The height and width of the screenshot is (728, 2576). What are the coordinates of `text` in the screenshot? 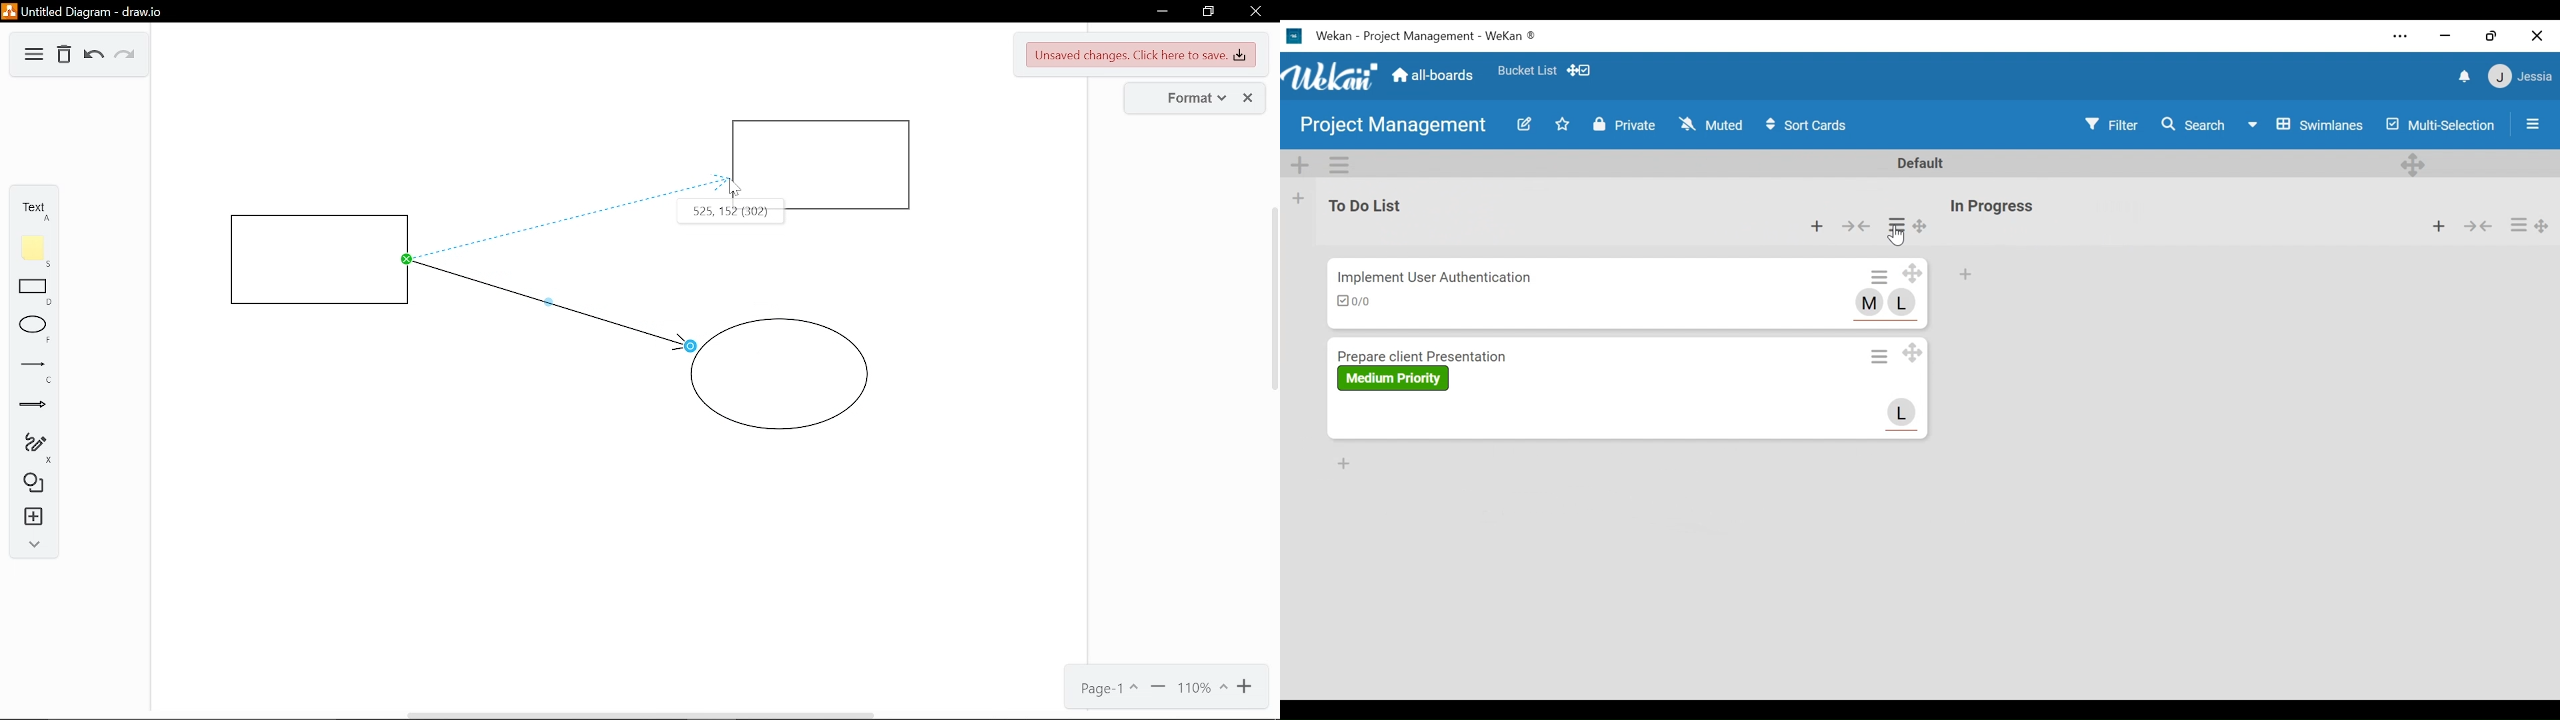 It's located at (31, 211).